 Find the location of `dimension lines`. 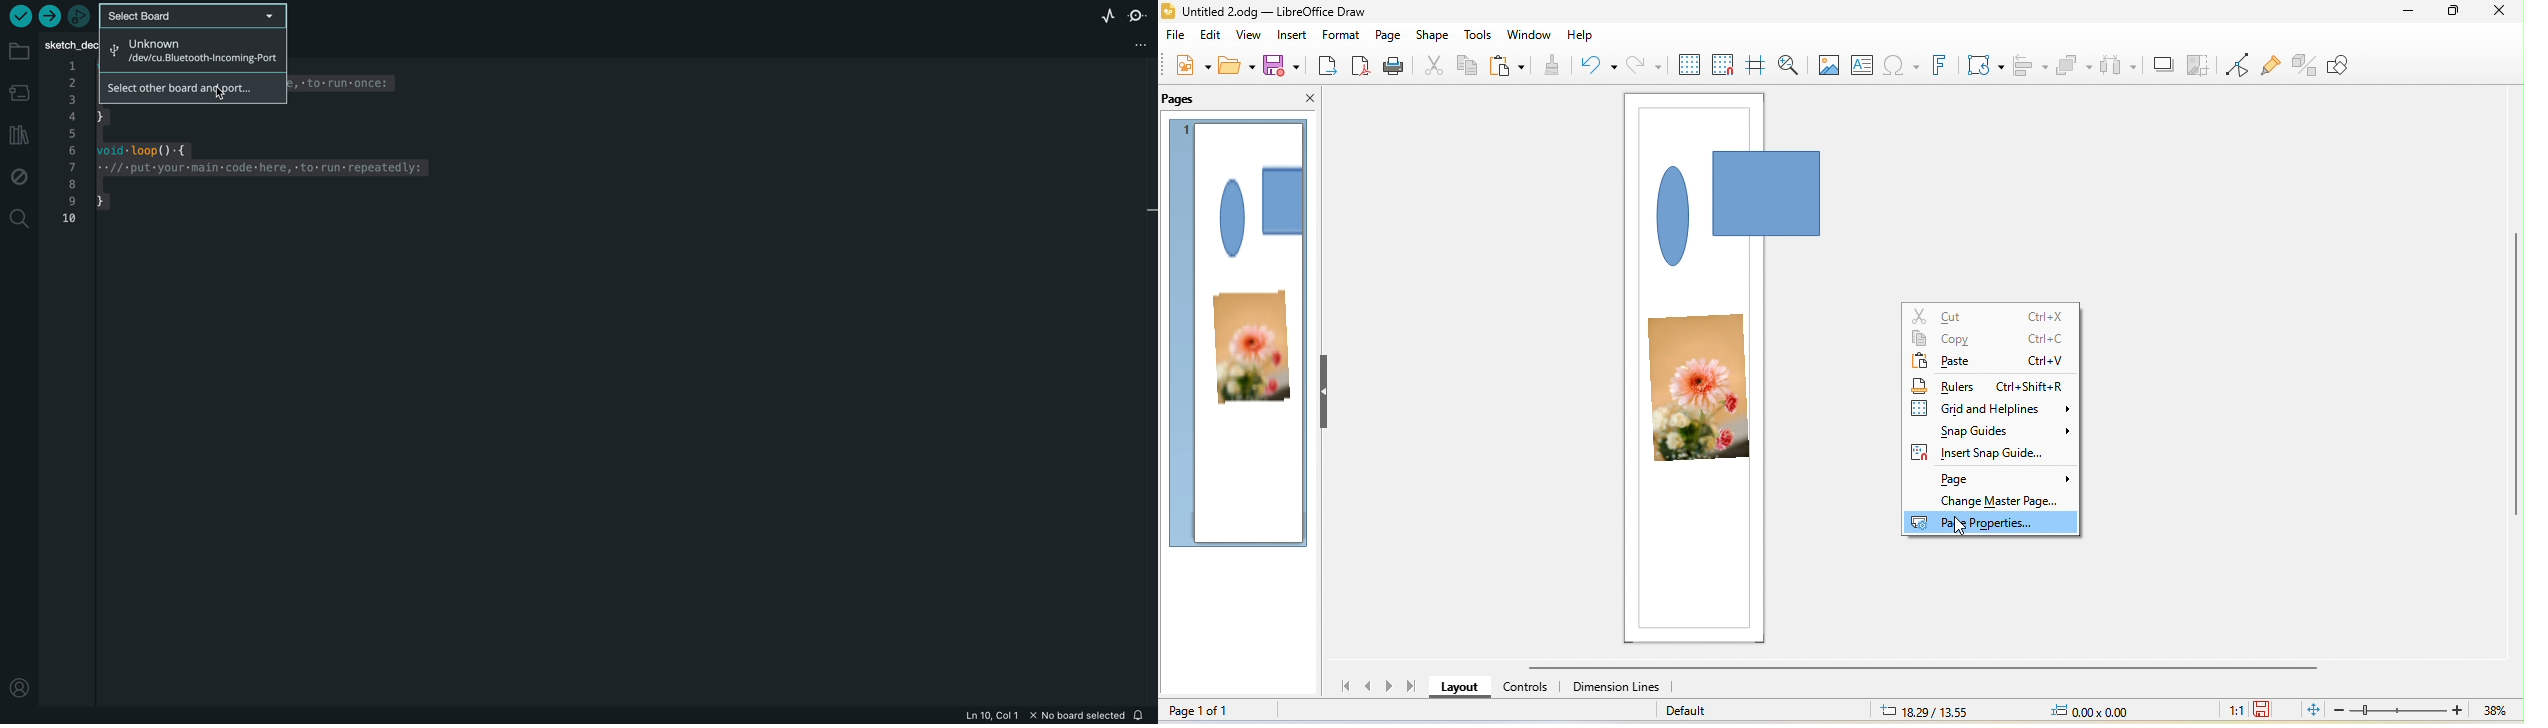

dimension lines is located at coordinates (1618, 689).